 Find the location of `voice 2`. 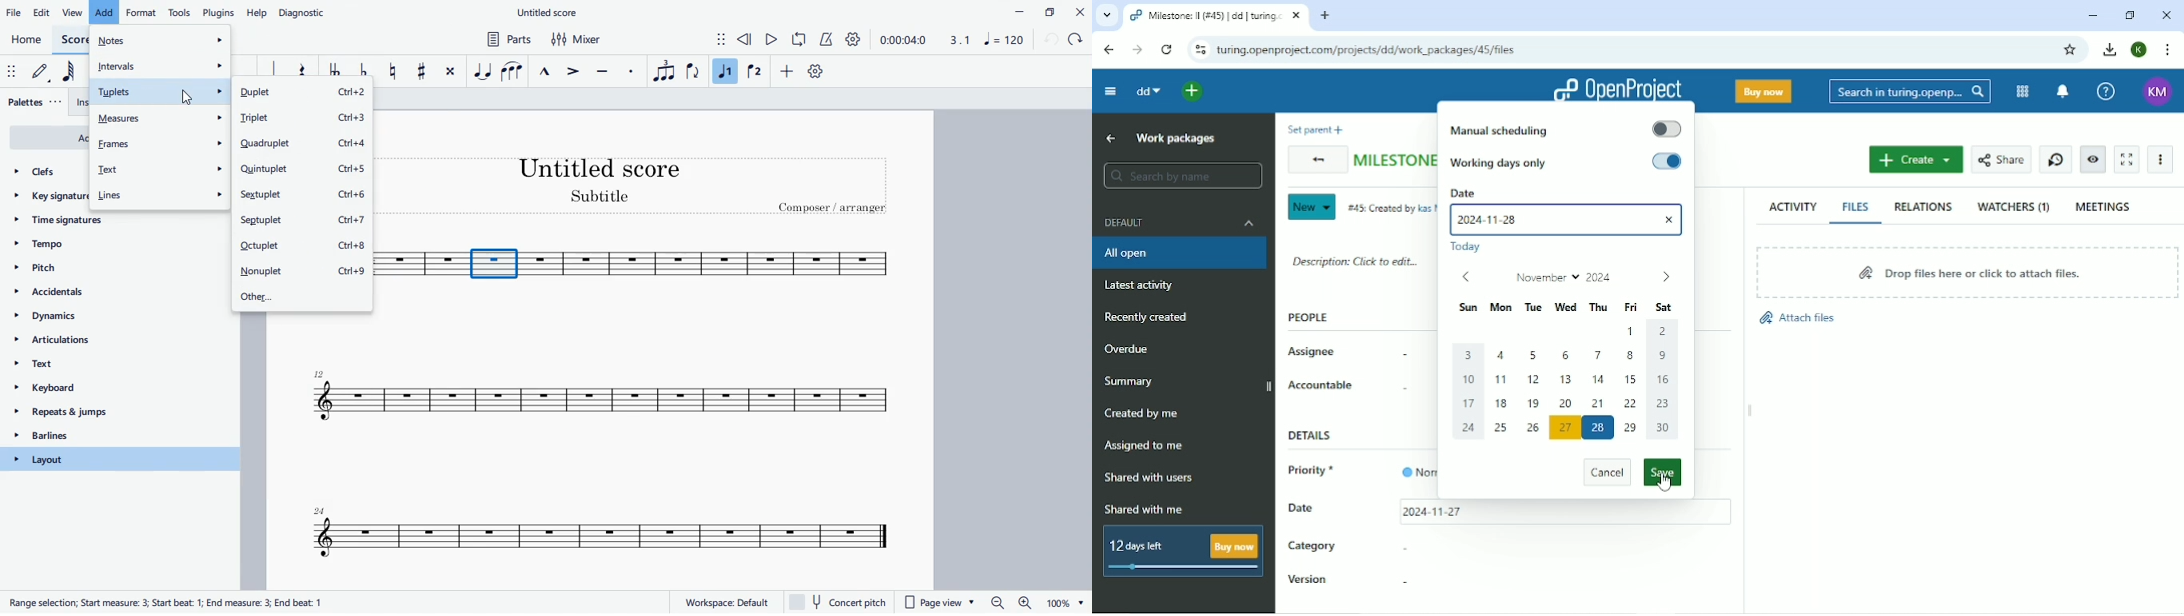

voice 2 is located at coordinates (754, 73).